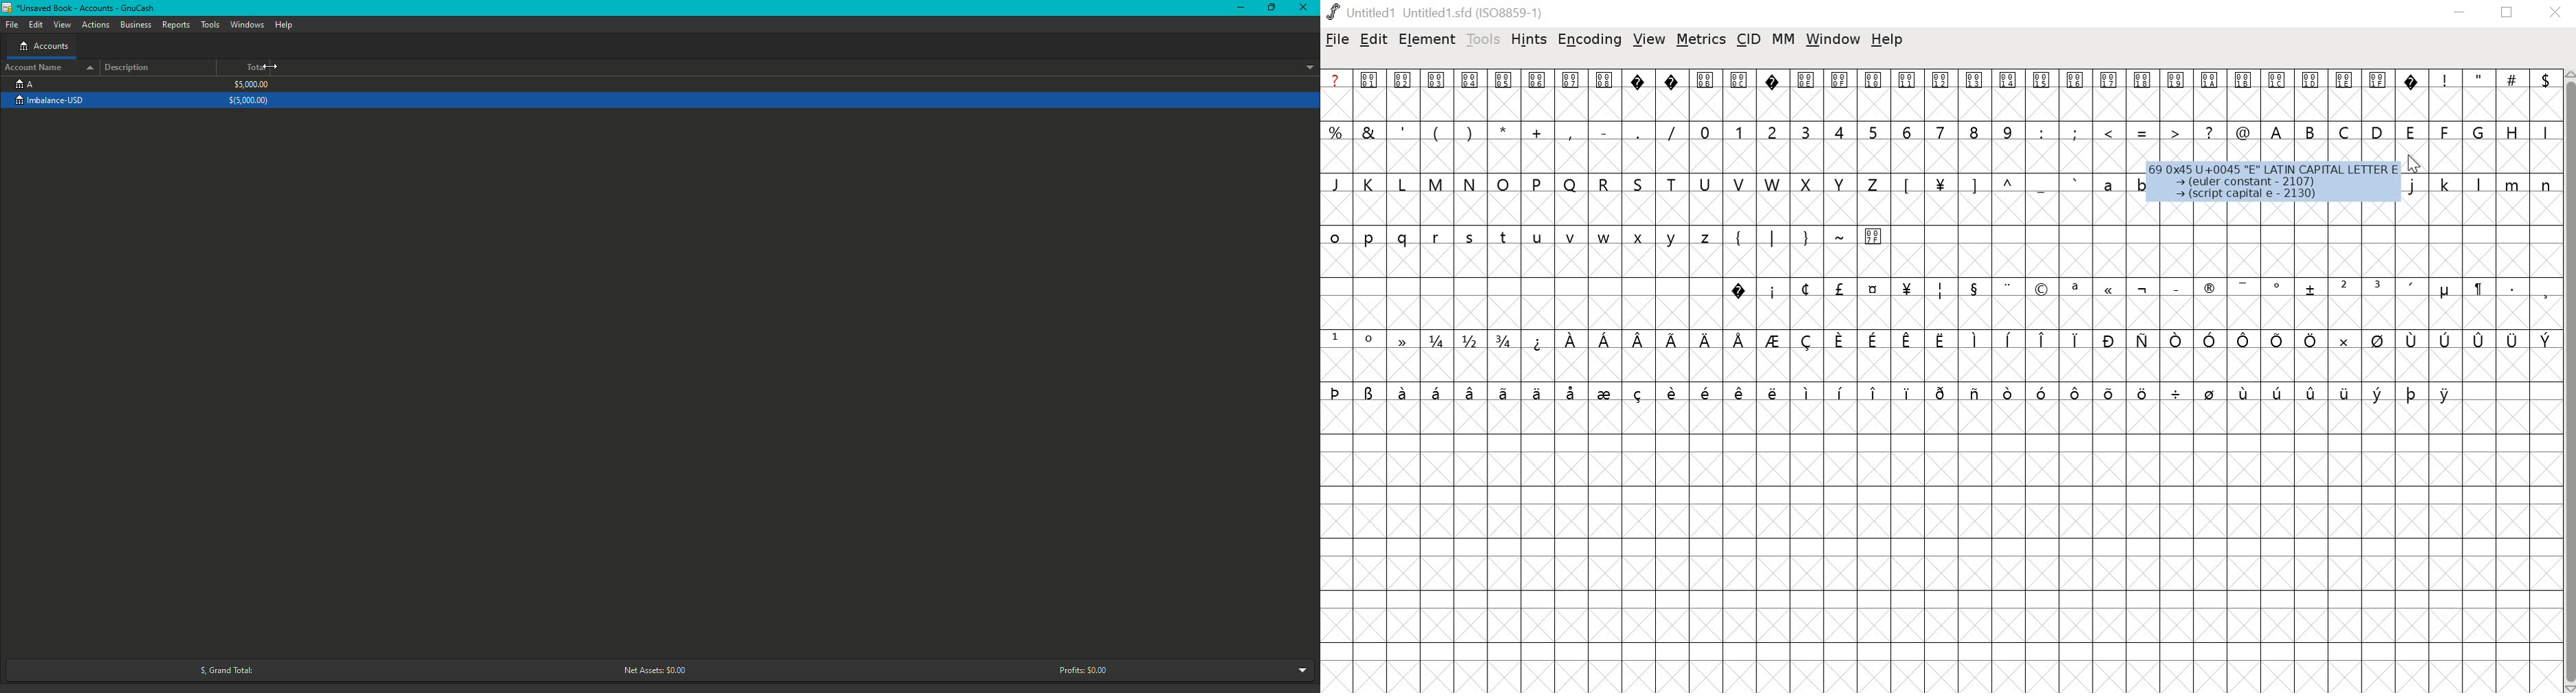  I want to click on uppercase alphabets, so click(1606, 183).